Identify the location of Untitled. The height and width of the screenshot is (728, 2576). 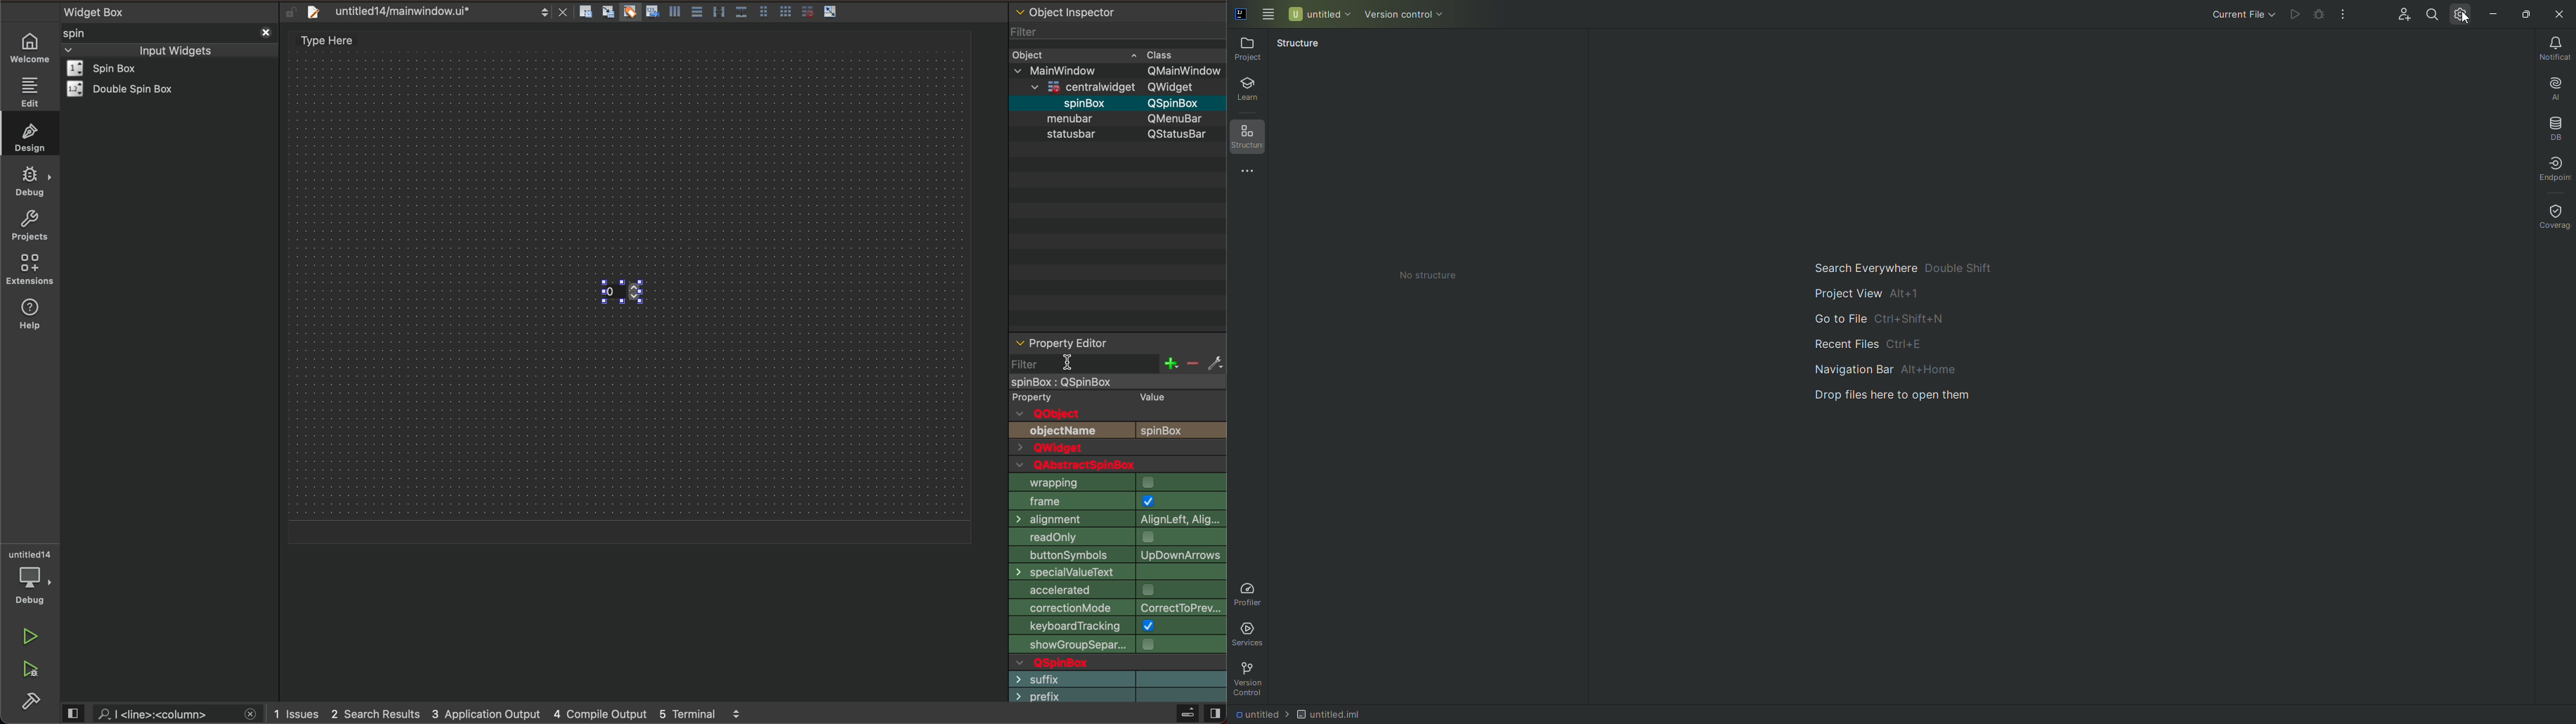
(1319, 14).